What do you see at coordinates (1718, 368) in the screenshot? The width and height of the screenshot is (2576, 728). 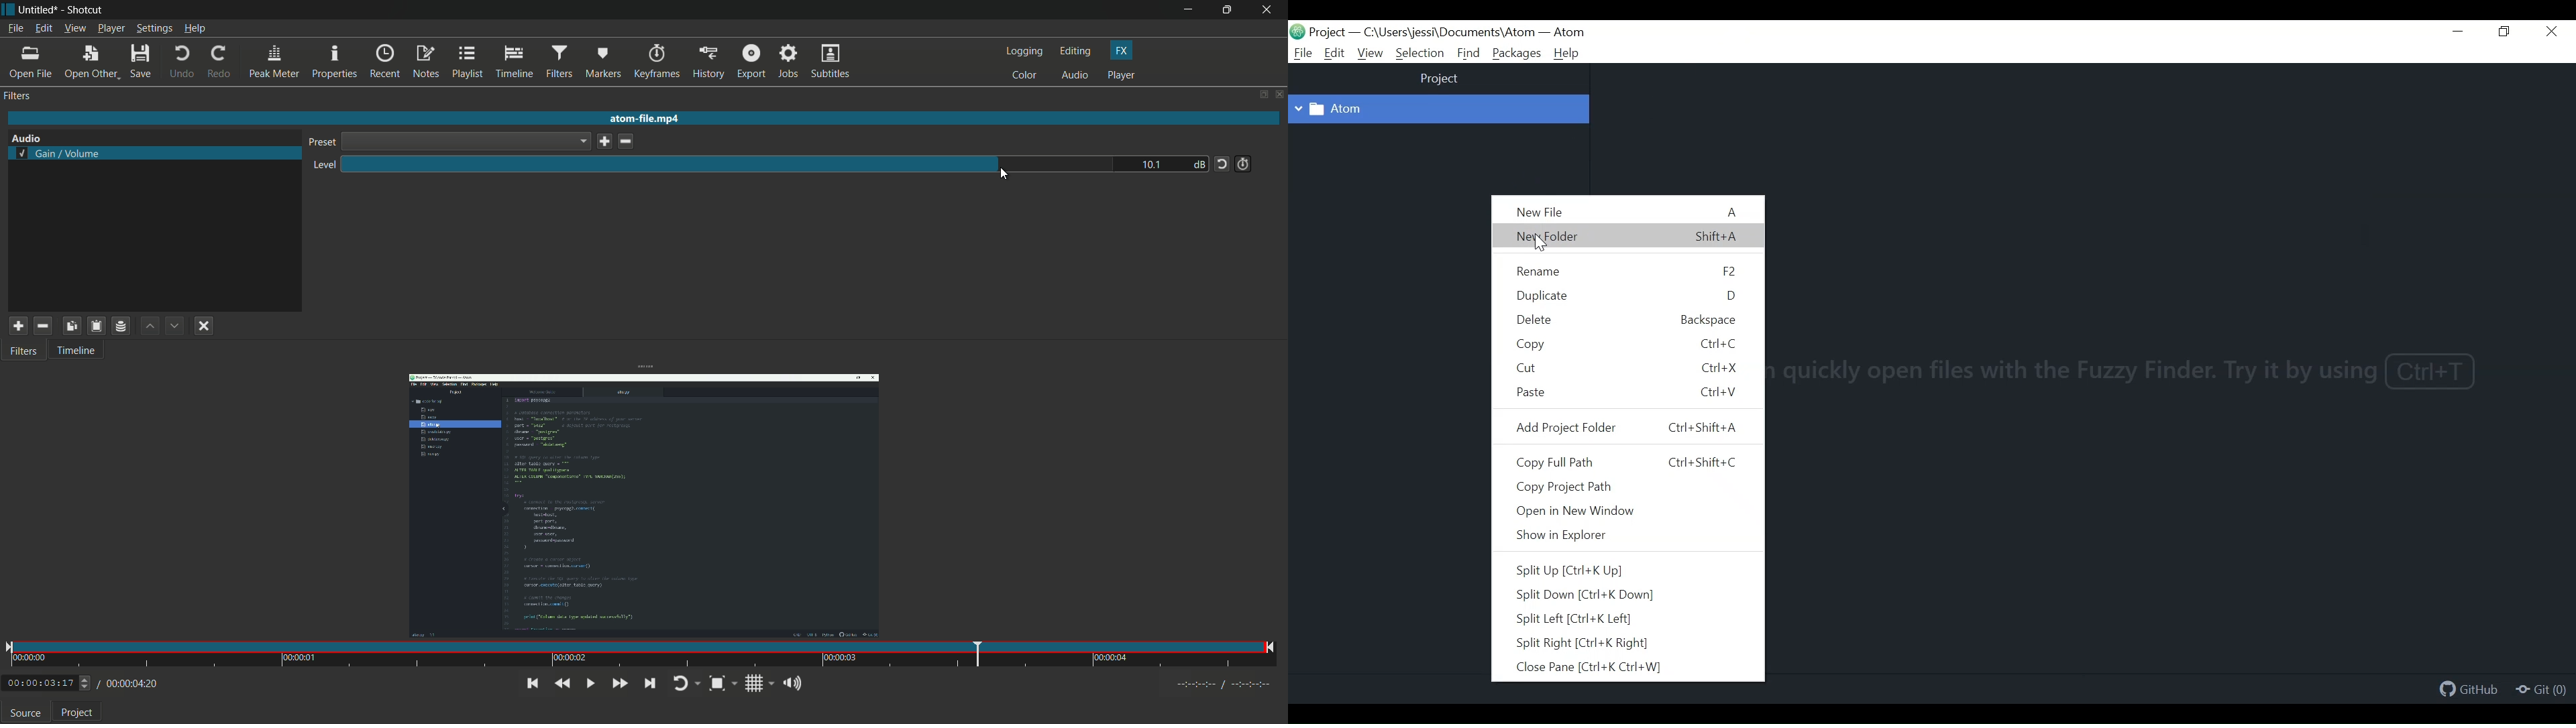 I see `Ctrl+X` at bounding box center [1718, 368].